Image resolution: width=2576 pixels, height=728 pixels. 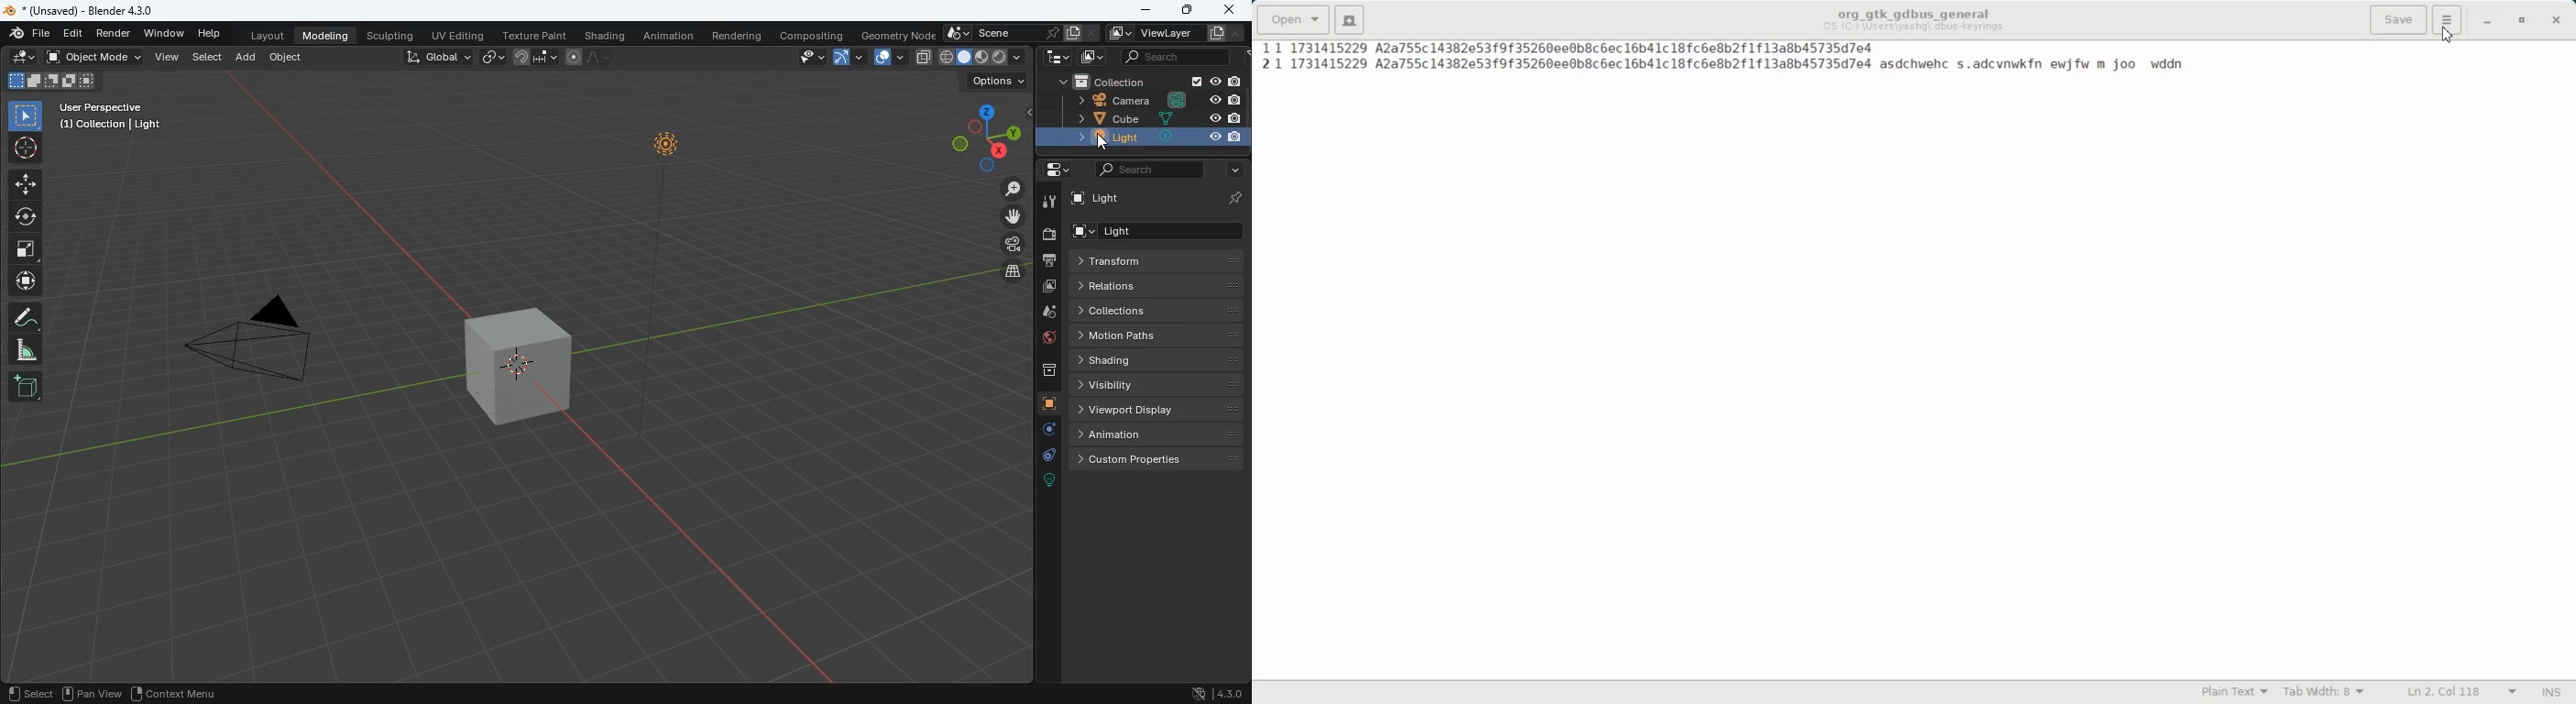 I want to click on add cube, so click(x=25, y=387).